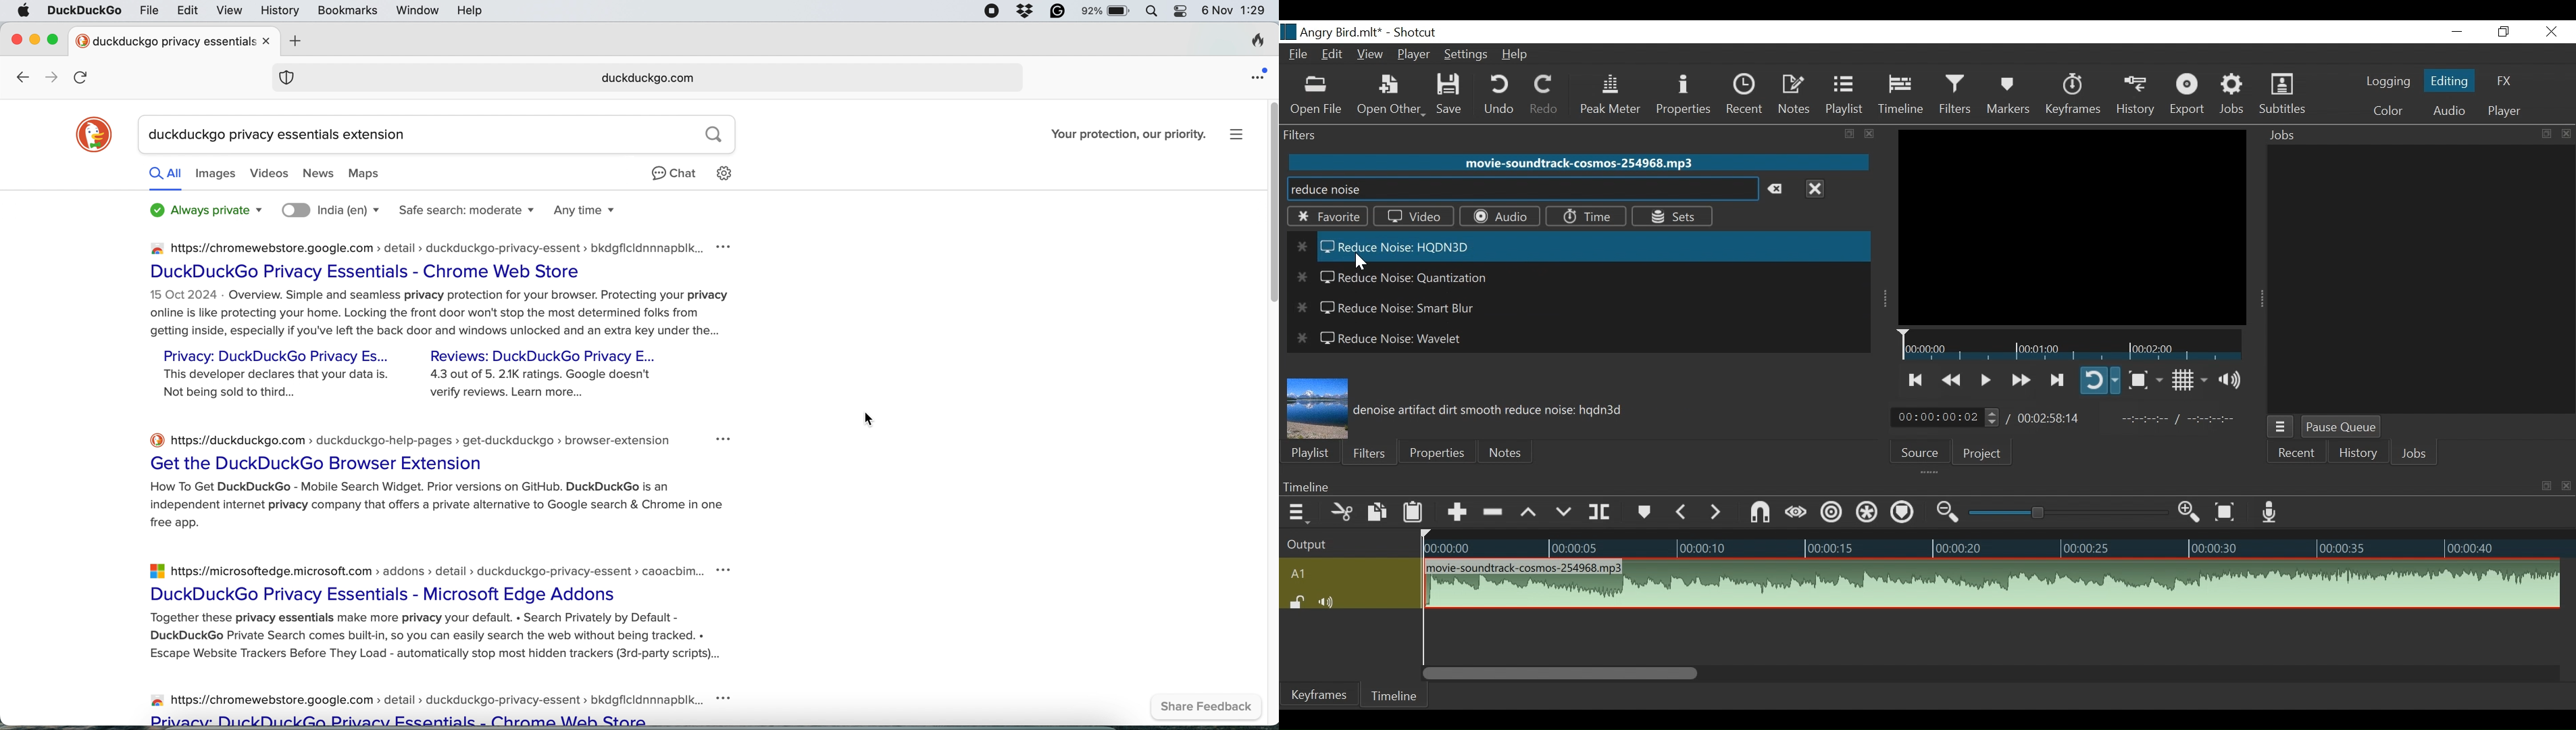  I want to click on FX, so click(2502, 81).